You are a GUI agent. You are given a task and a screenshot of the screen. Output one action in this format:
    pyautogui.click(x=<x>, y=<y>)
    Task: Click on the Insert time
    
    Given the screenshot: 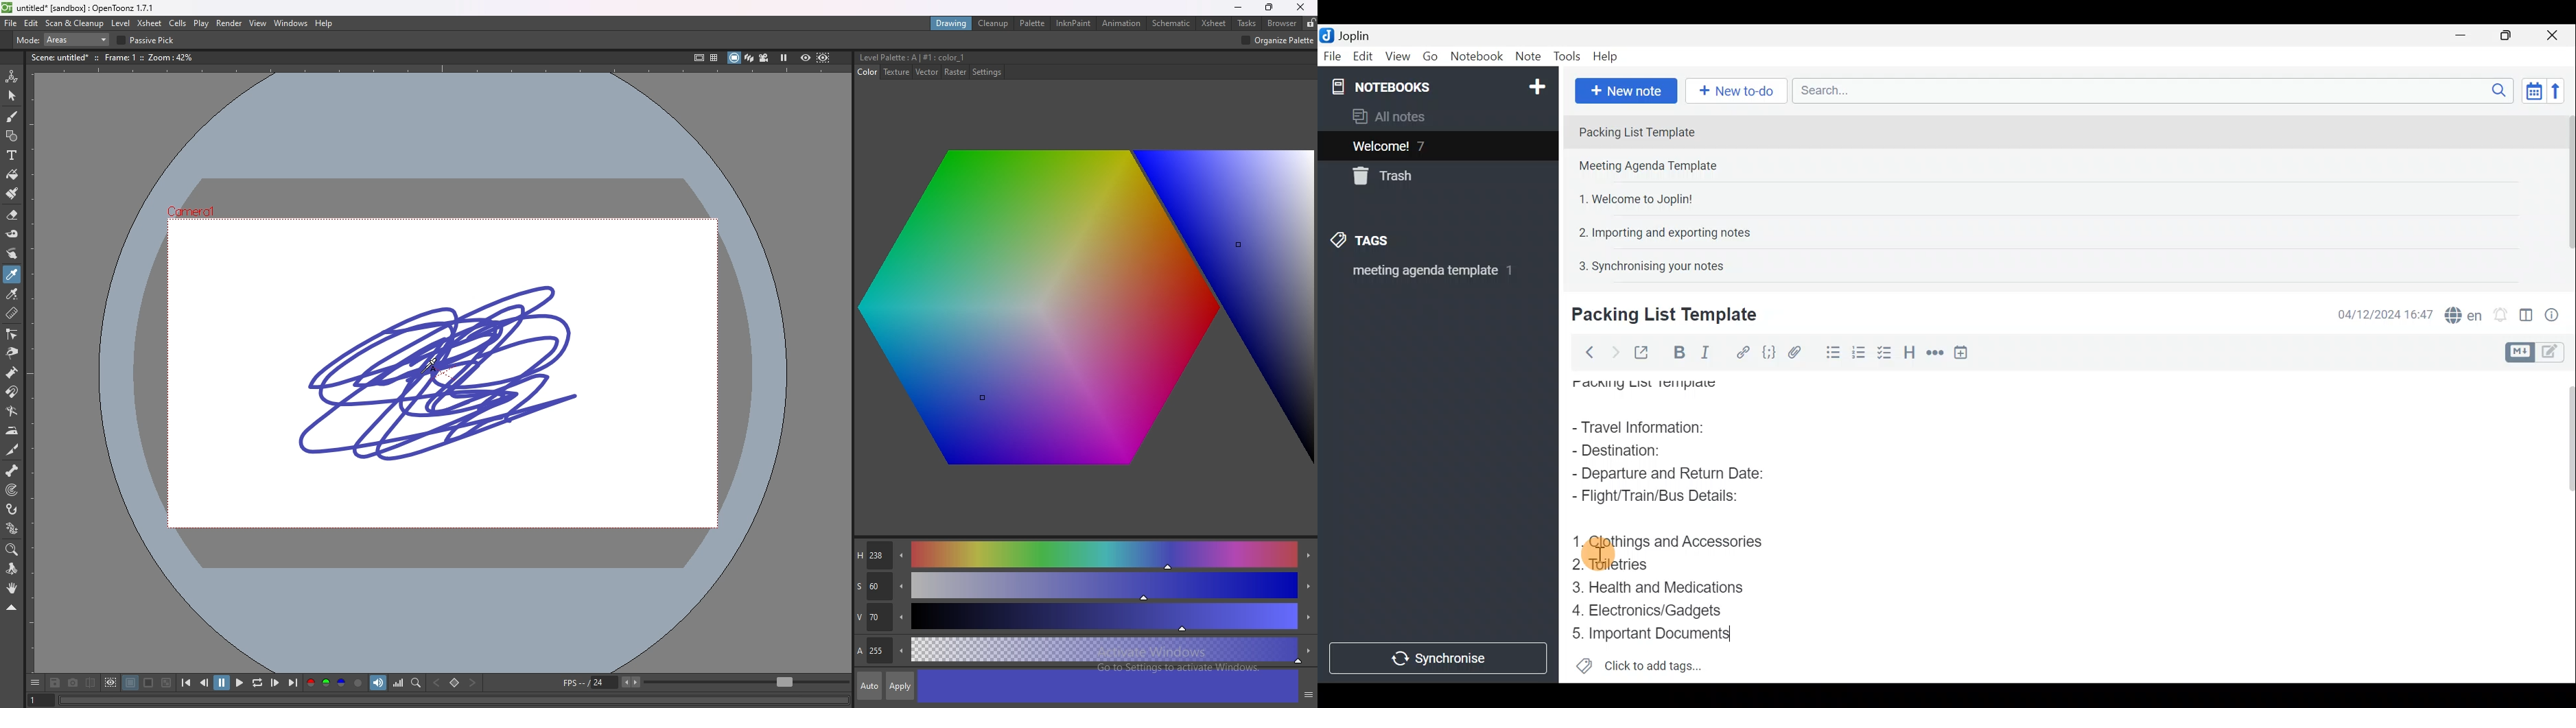 What is the action you would take?
    pyautogui.click(x=1965, y=352)
    